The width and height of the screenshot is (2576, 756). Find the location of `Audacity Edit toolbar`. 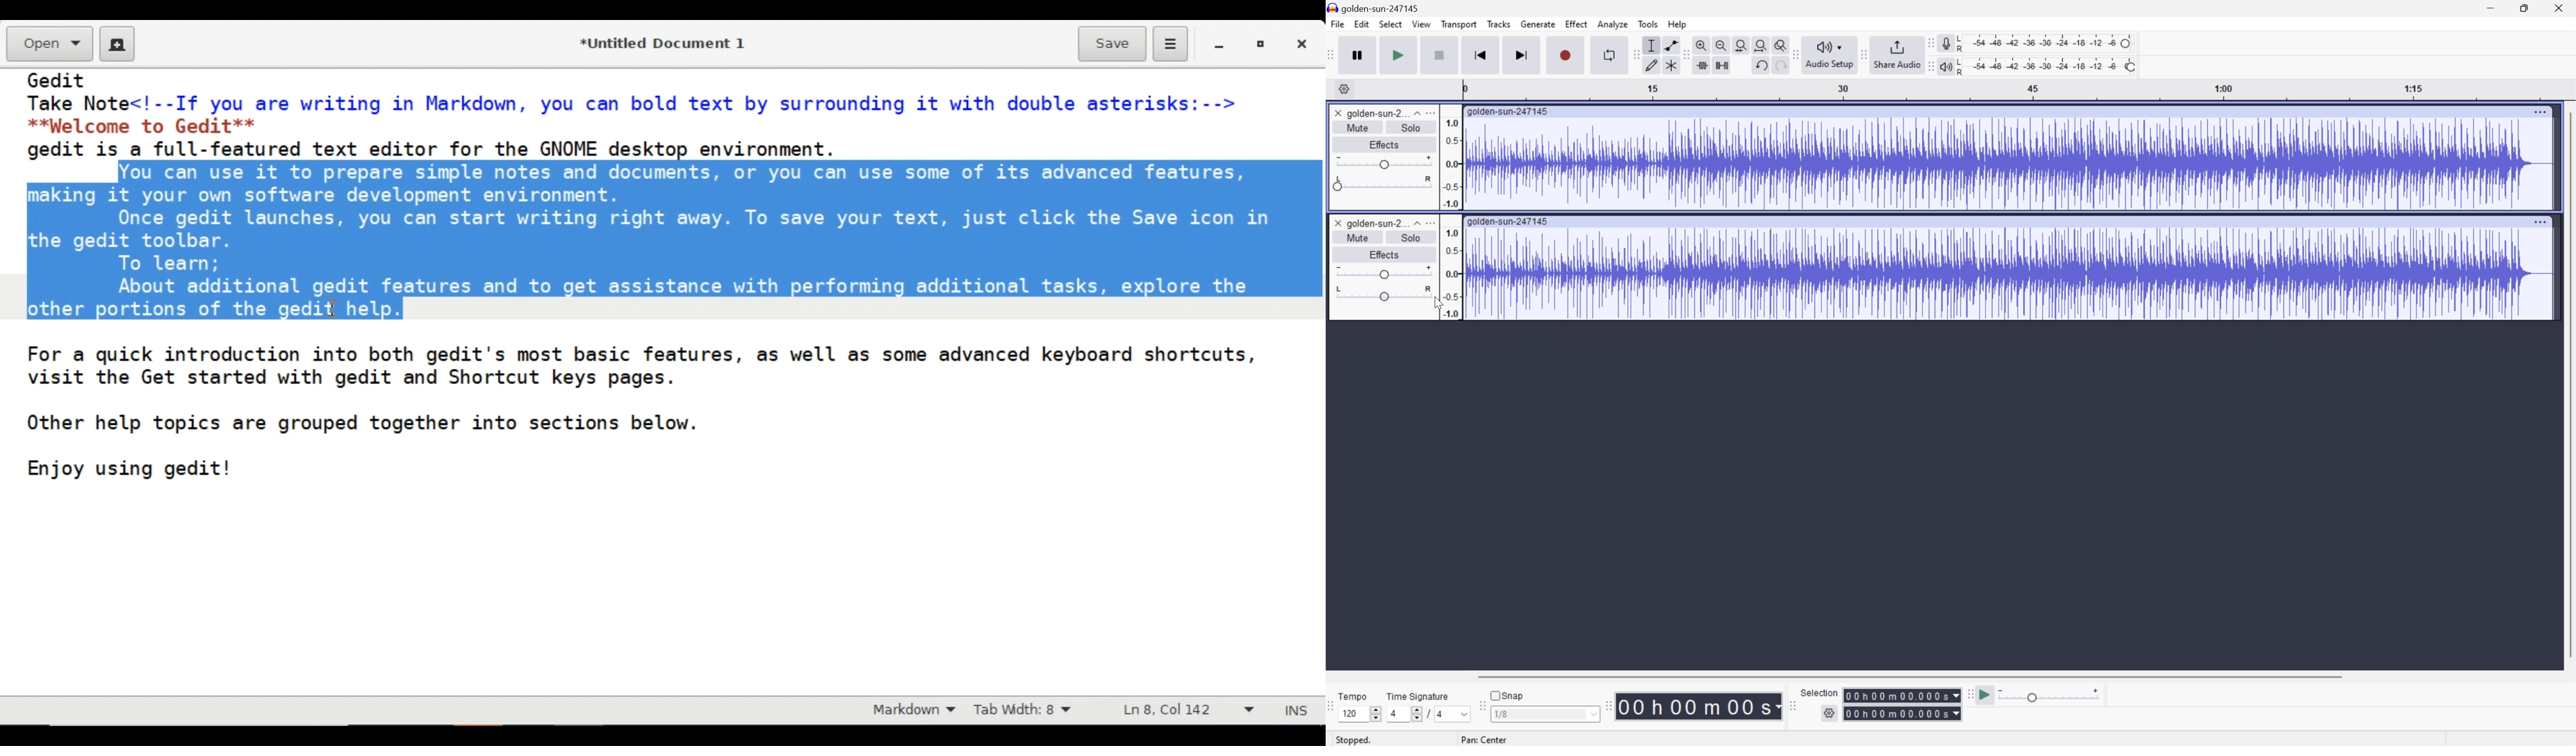

Audacity Edit toolbar is located at coordinates (1685, 54).